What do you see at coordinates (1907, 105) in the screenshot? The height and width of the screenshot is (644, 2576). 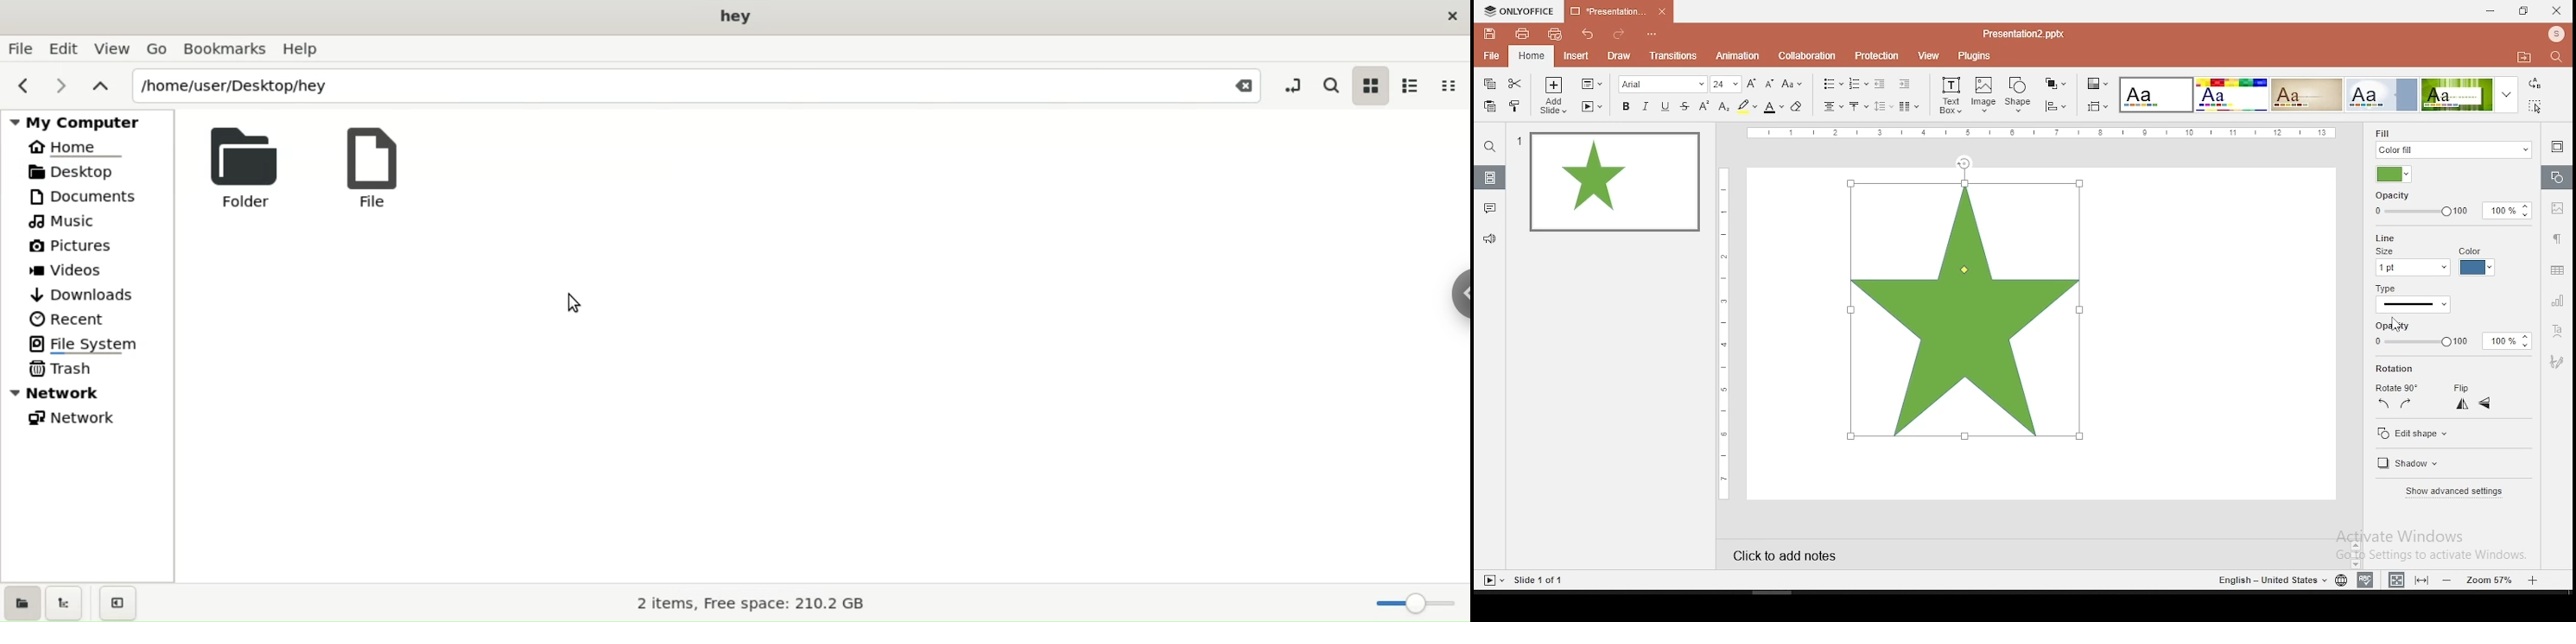 I see `columns` at bounding box center [1907, 105].